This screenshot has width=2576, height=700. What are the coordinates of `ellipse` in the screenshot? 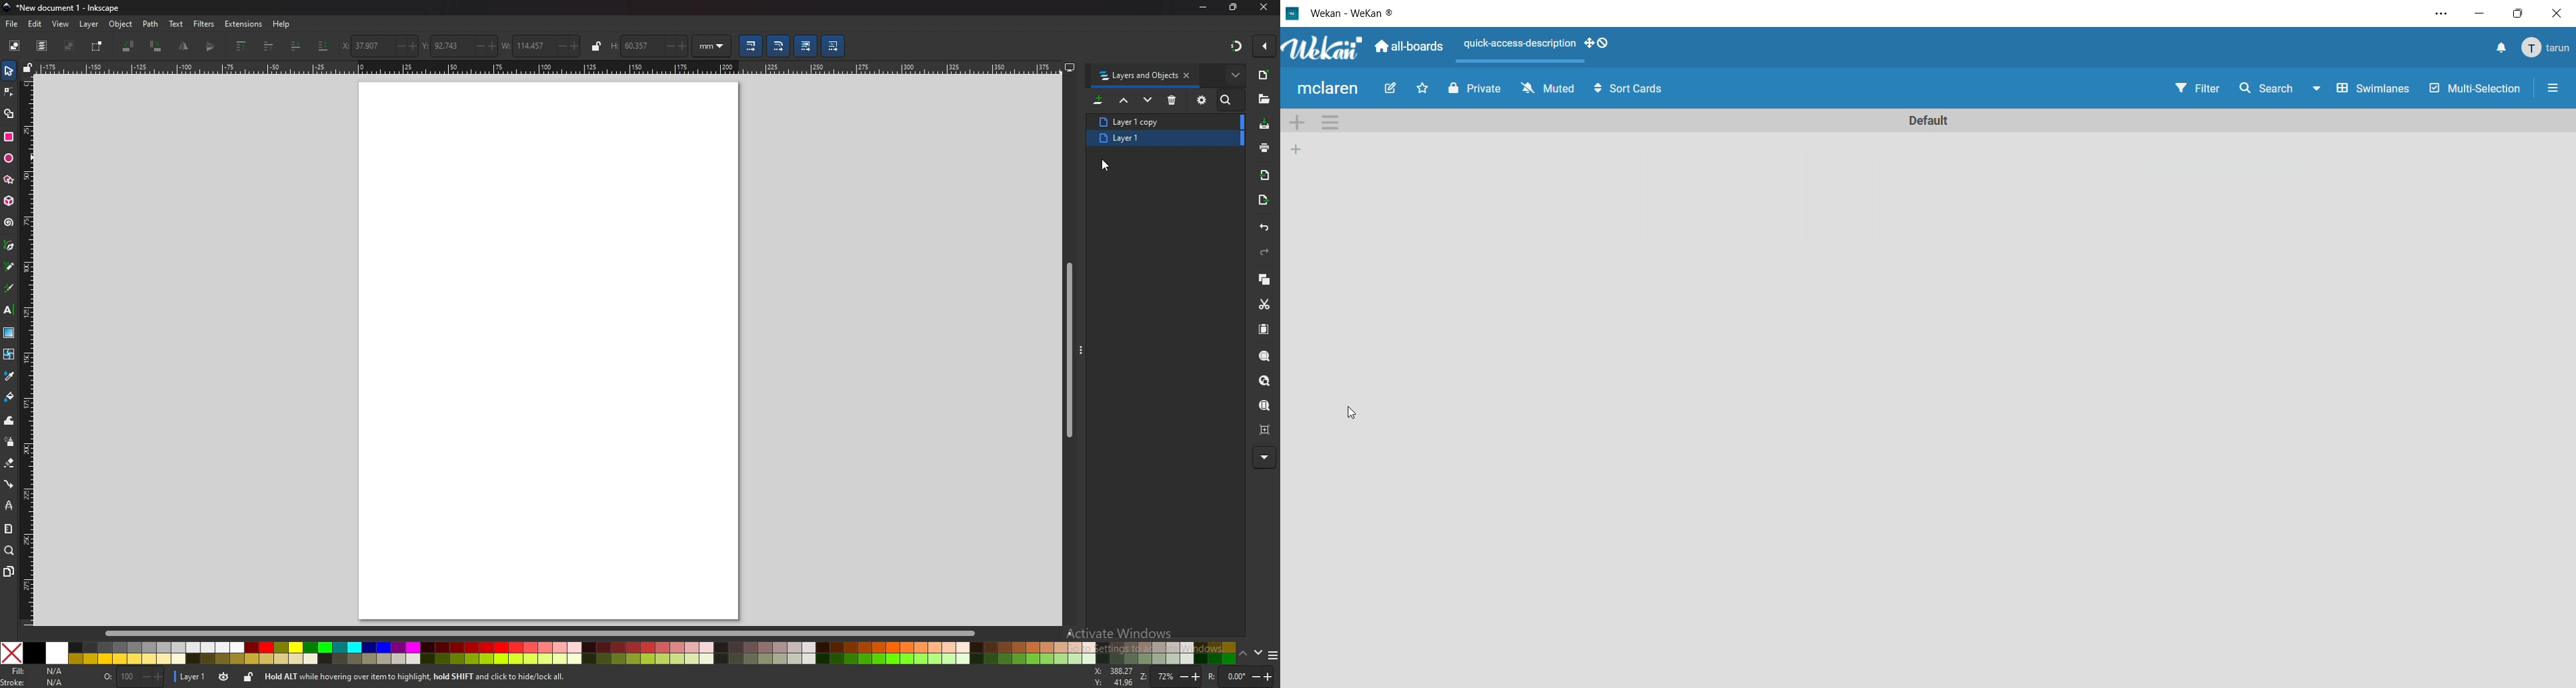 It's located at (9, 158).